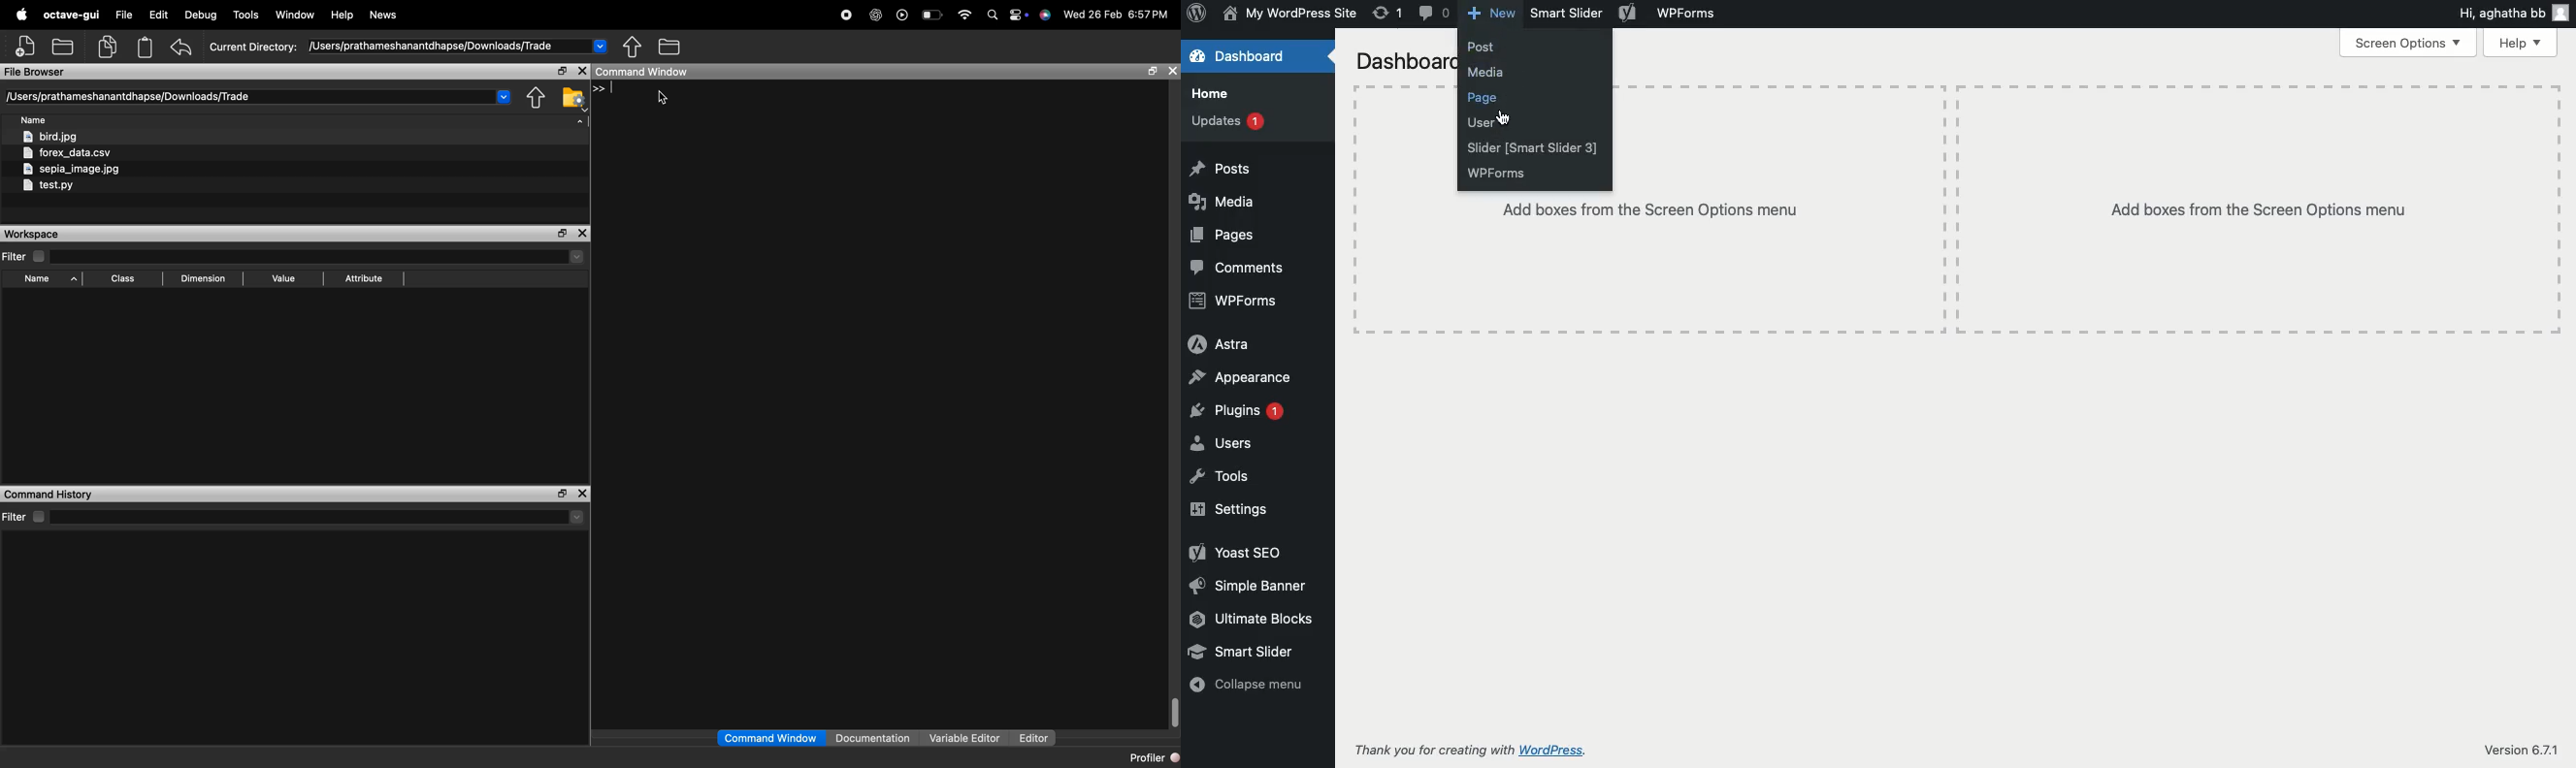 Image resolution: width=2576 pixels, height=784 pixels. What do you see at coordinates (1218, 170) in the screenshot?
I see `Posts` at bounding box center [1218, 170].